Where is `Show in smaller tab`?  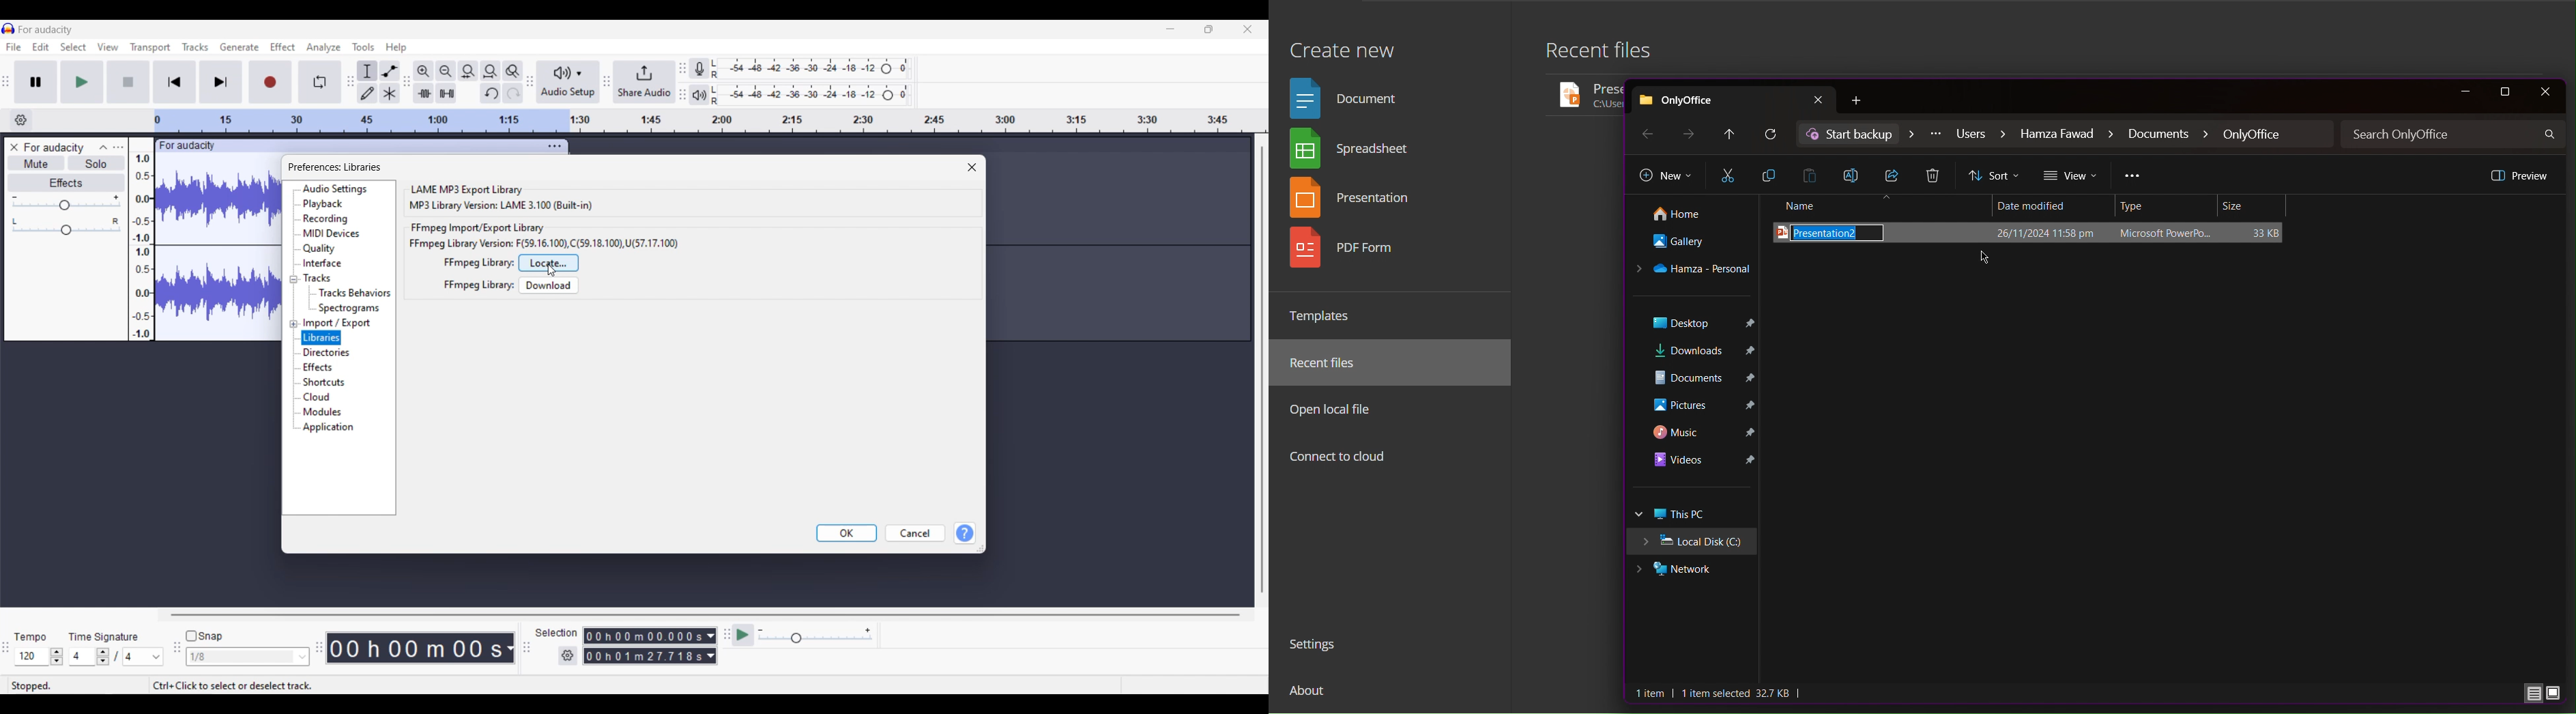 Show in smaller tab is located at coordinates (1209, 29).